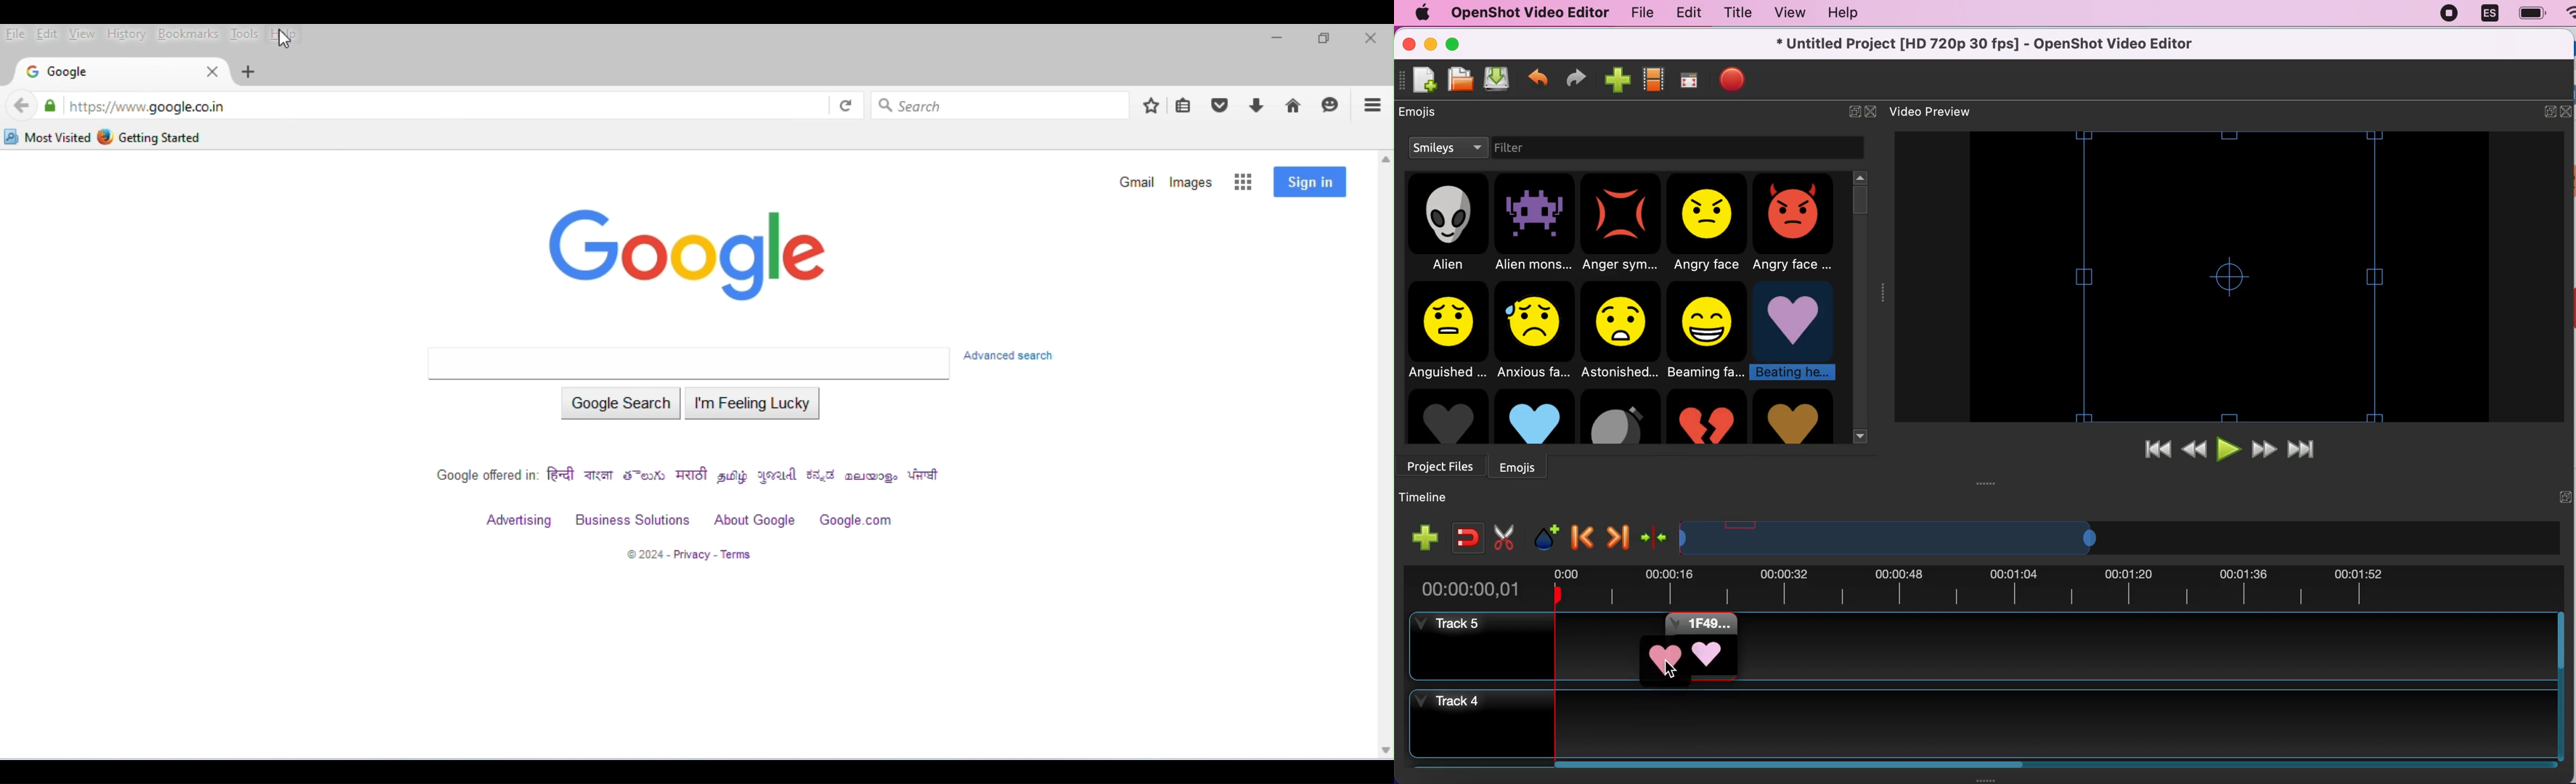 This screenshot has width=2576, height=784. I want to click on show bookmarks, so click(1186, 106).